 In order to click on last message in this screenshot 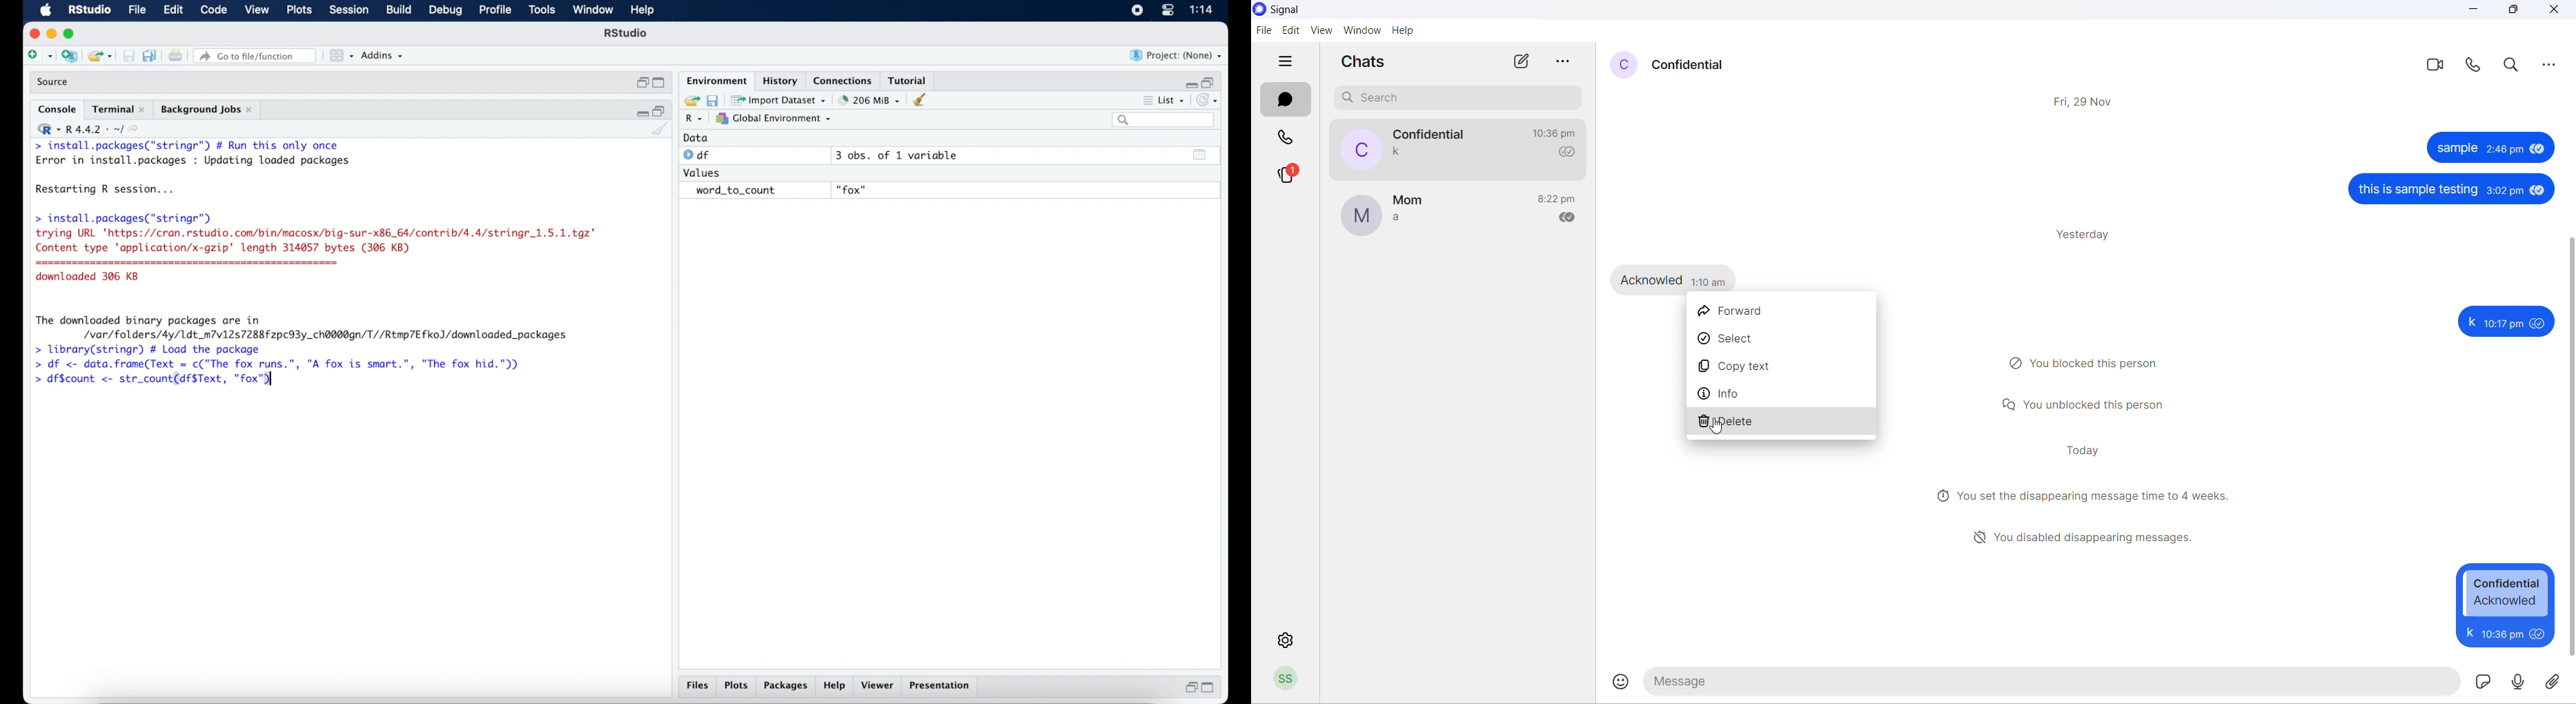, I will do `click(1408, 222)`.